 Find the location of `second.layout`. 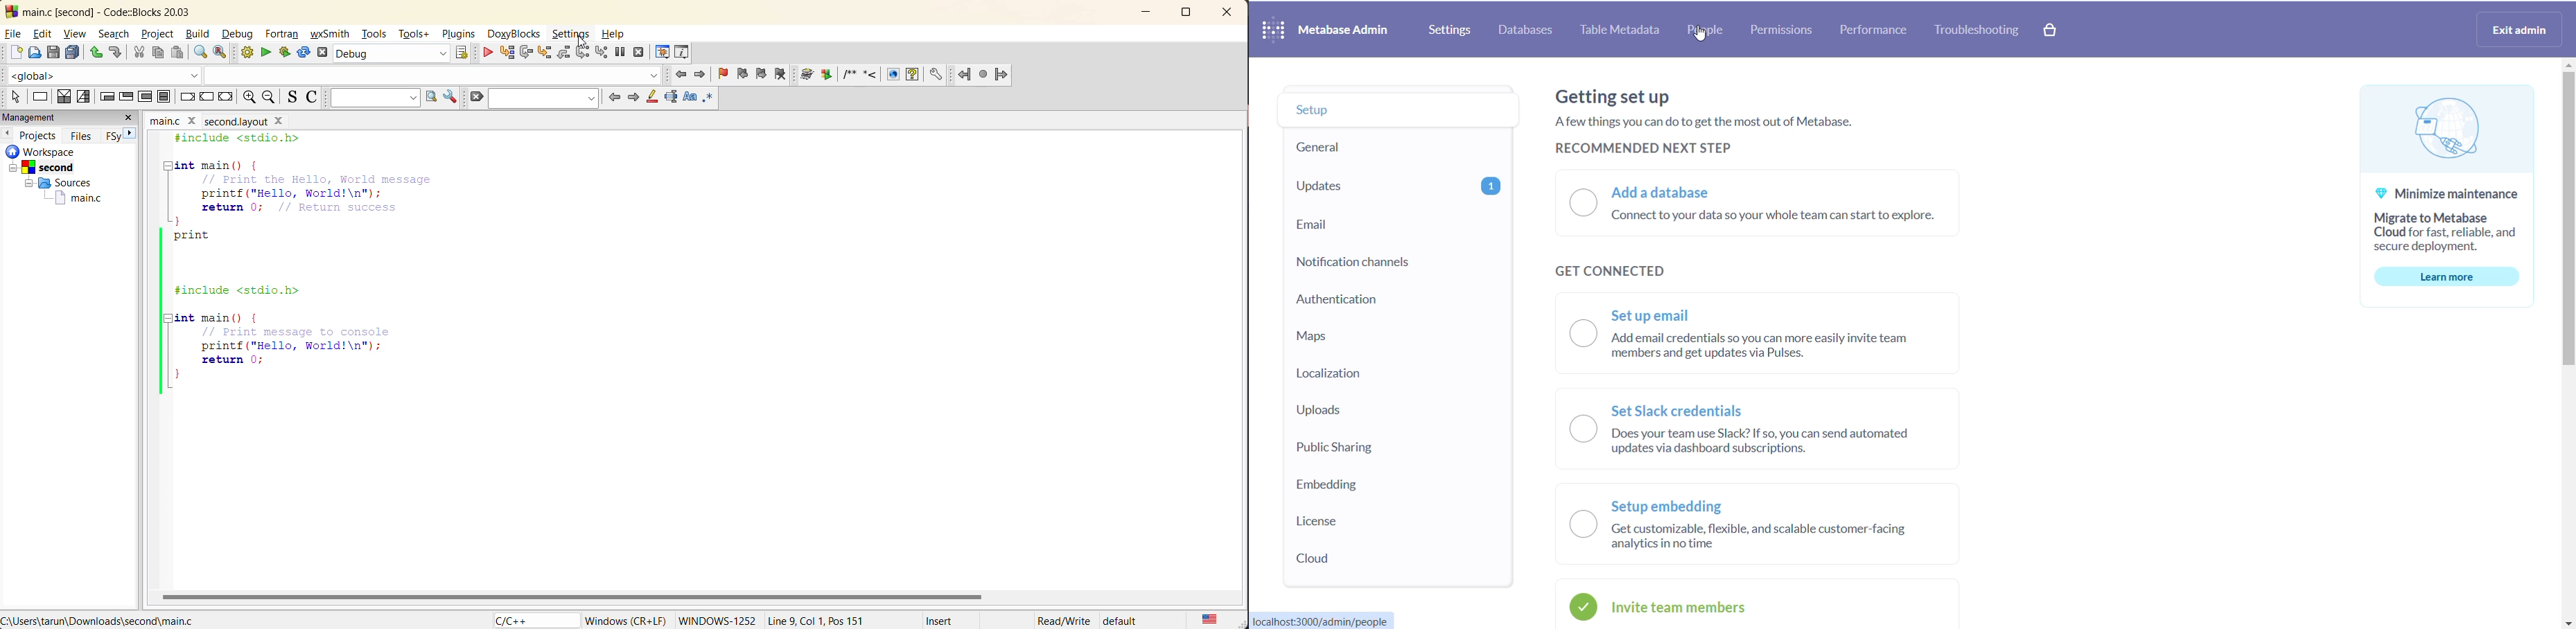

second.layout is located at coordinates (234, 121).